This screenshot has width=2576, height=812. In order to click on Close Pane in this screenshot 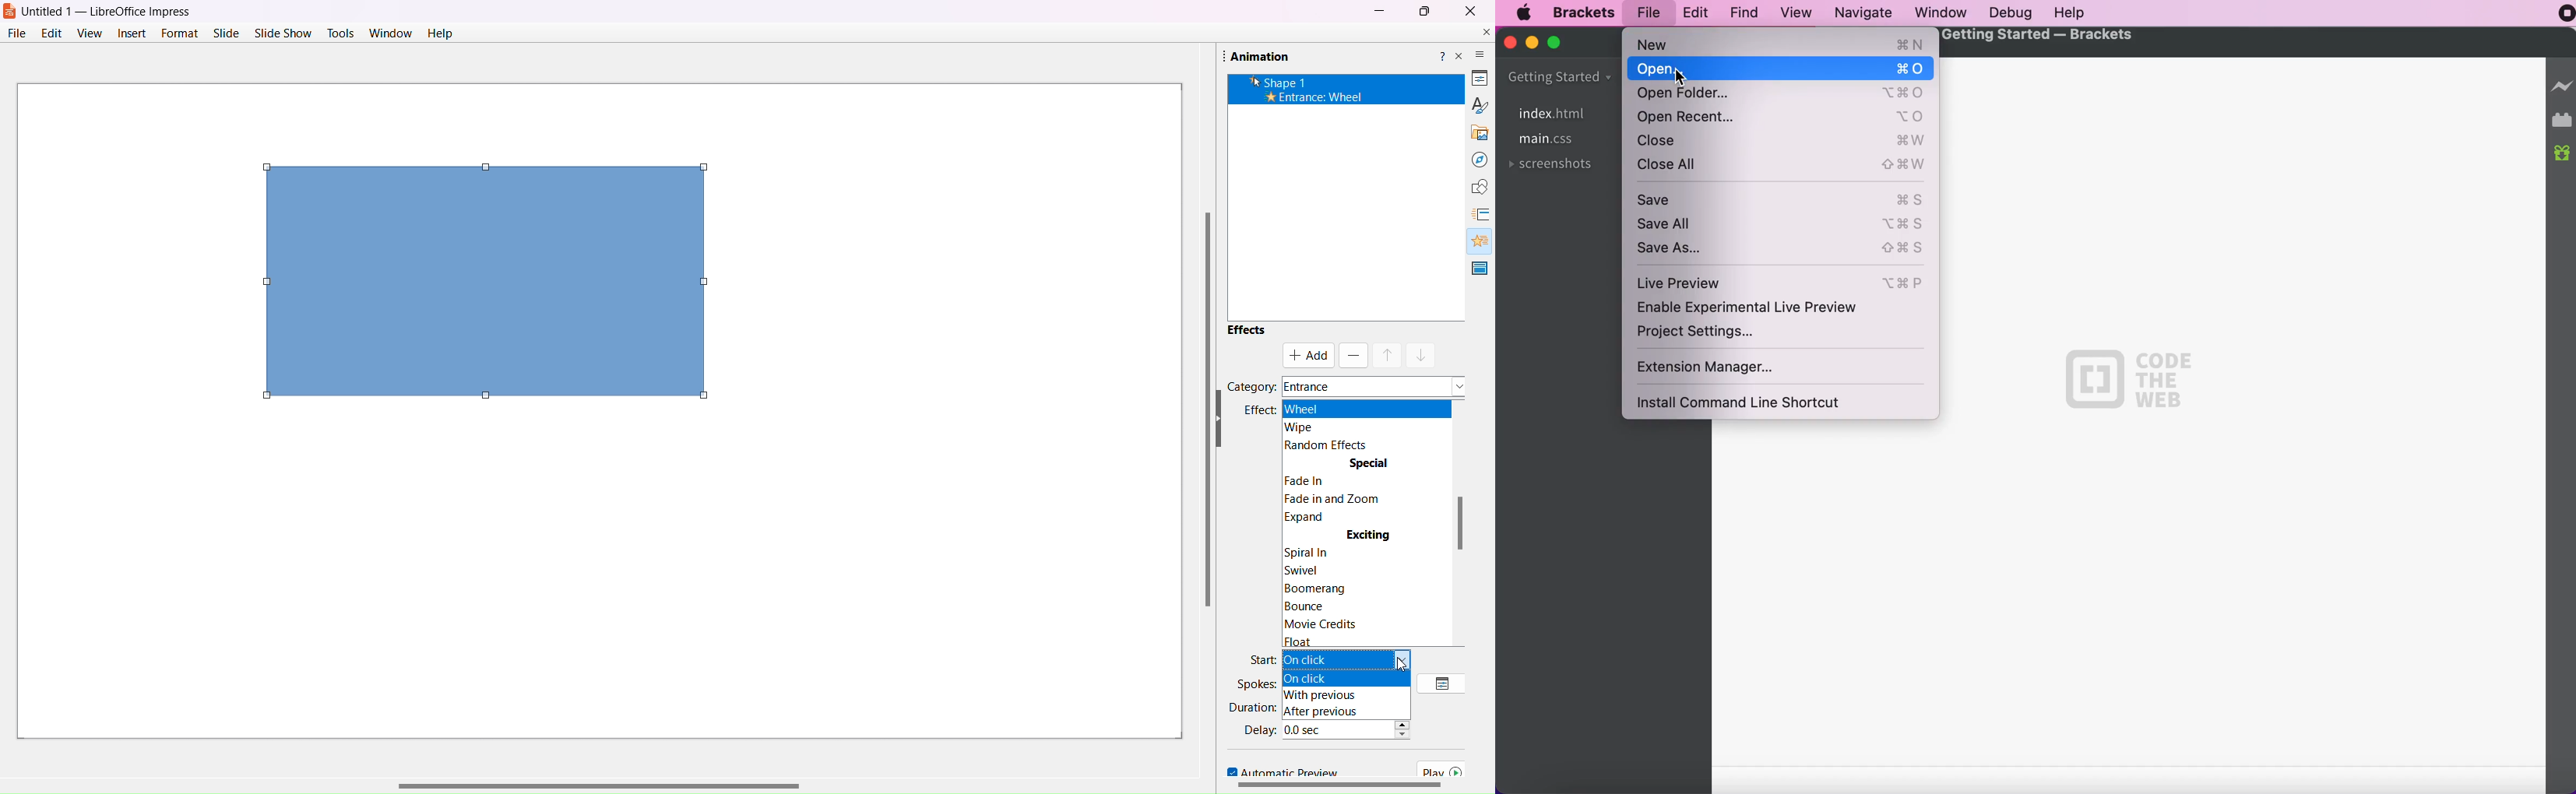, I will do `click(1459, 57)`.